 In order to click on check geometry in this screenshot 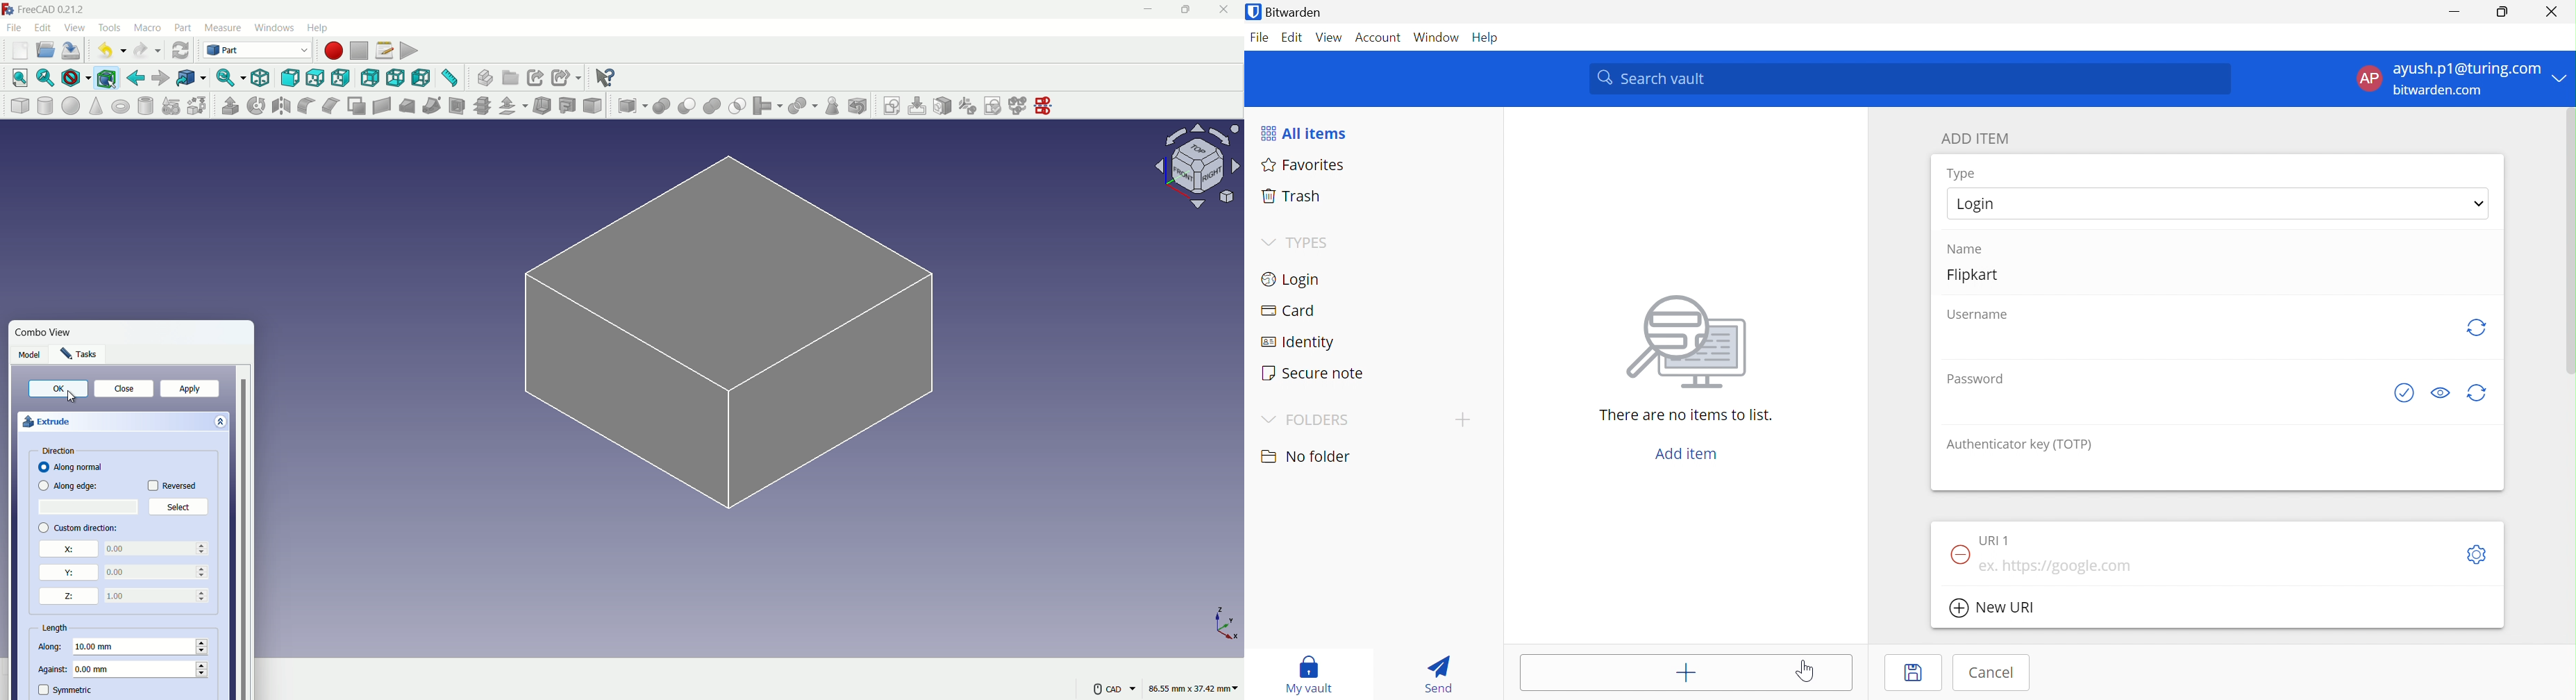, I will do `click(834, 106)`.